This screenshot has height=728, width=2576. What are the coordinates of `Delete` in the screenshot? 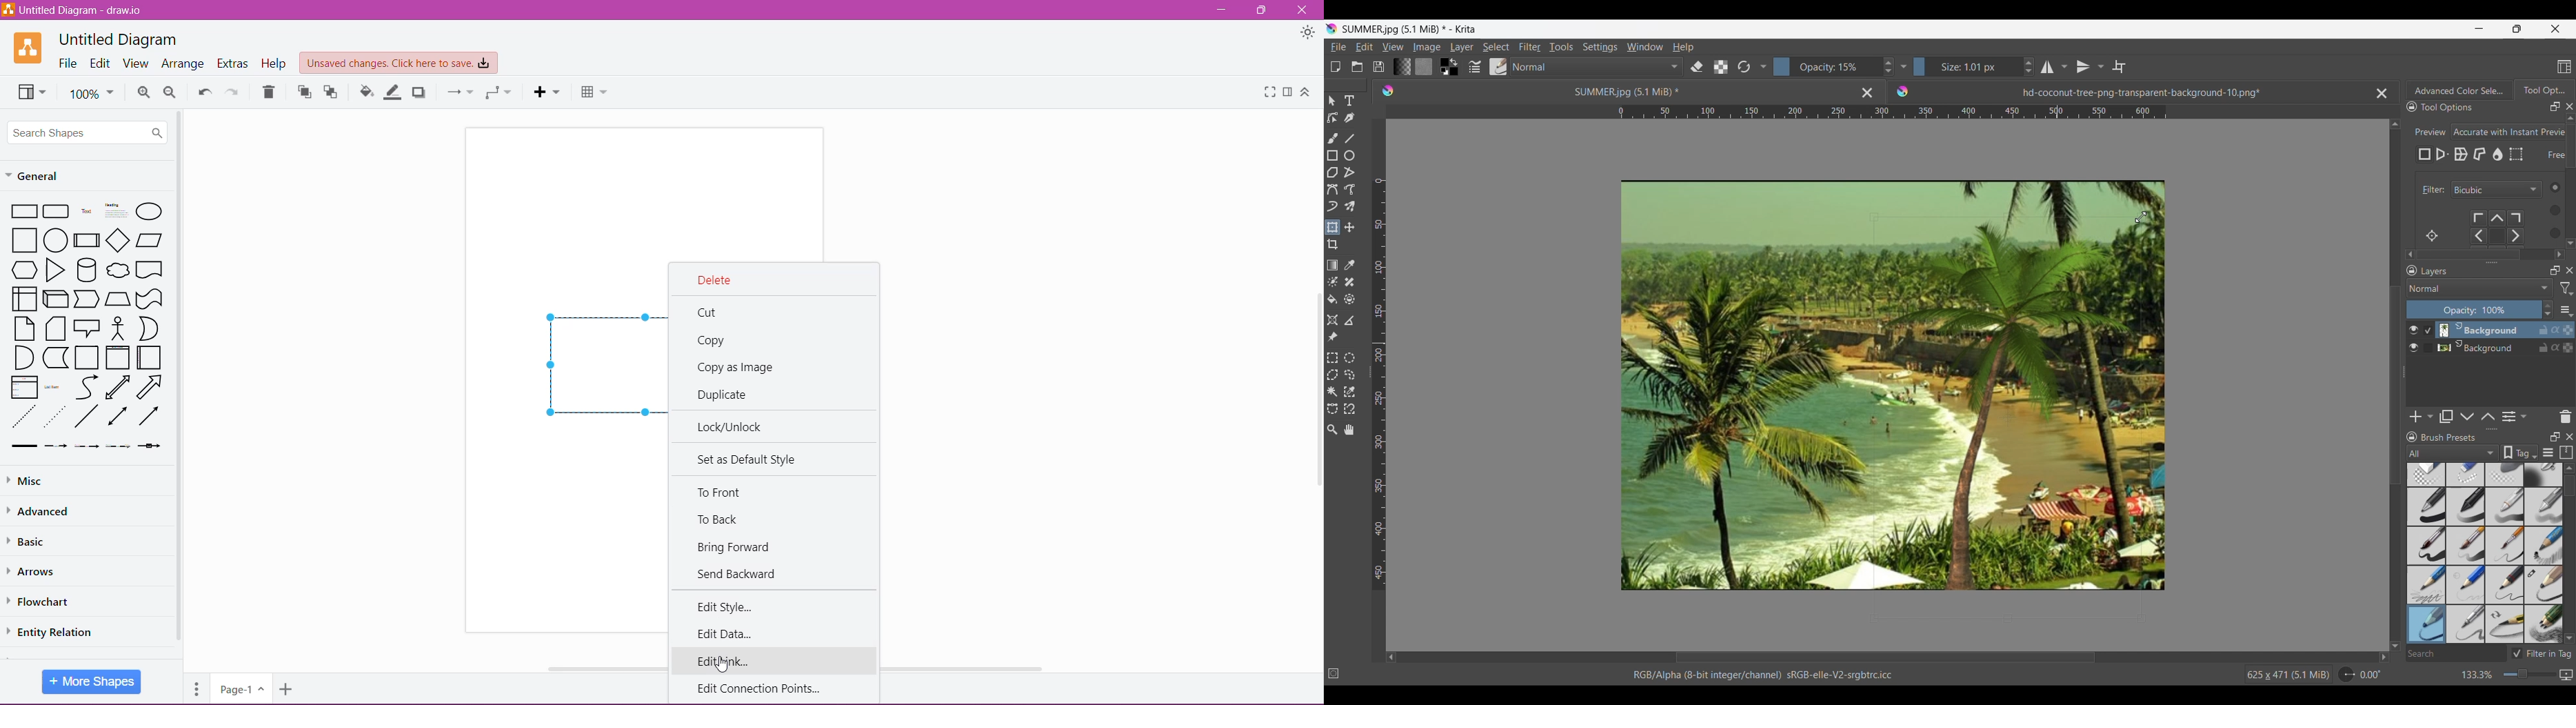 It's located at (712, 279).